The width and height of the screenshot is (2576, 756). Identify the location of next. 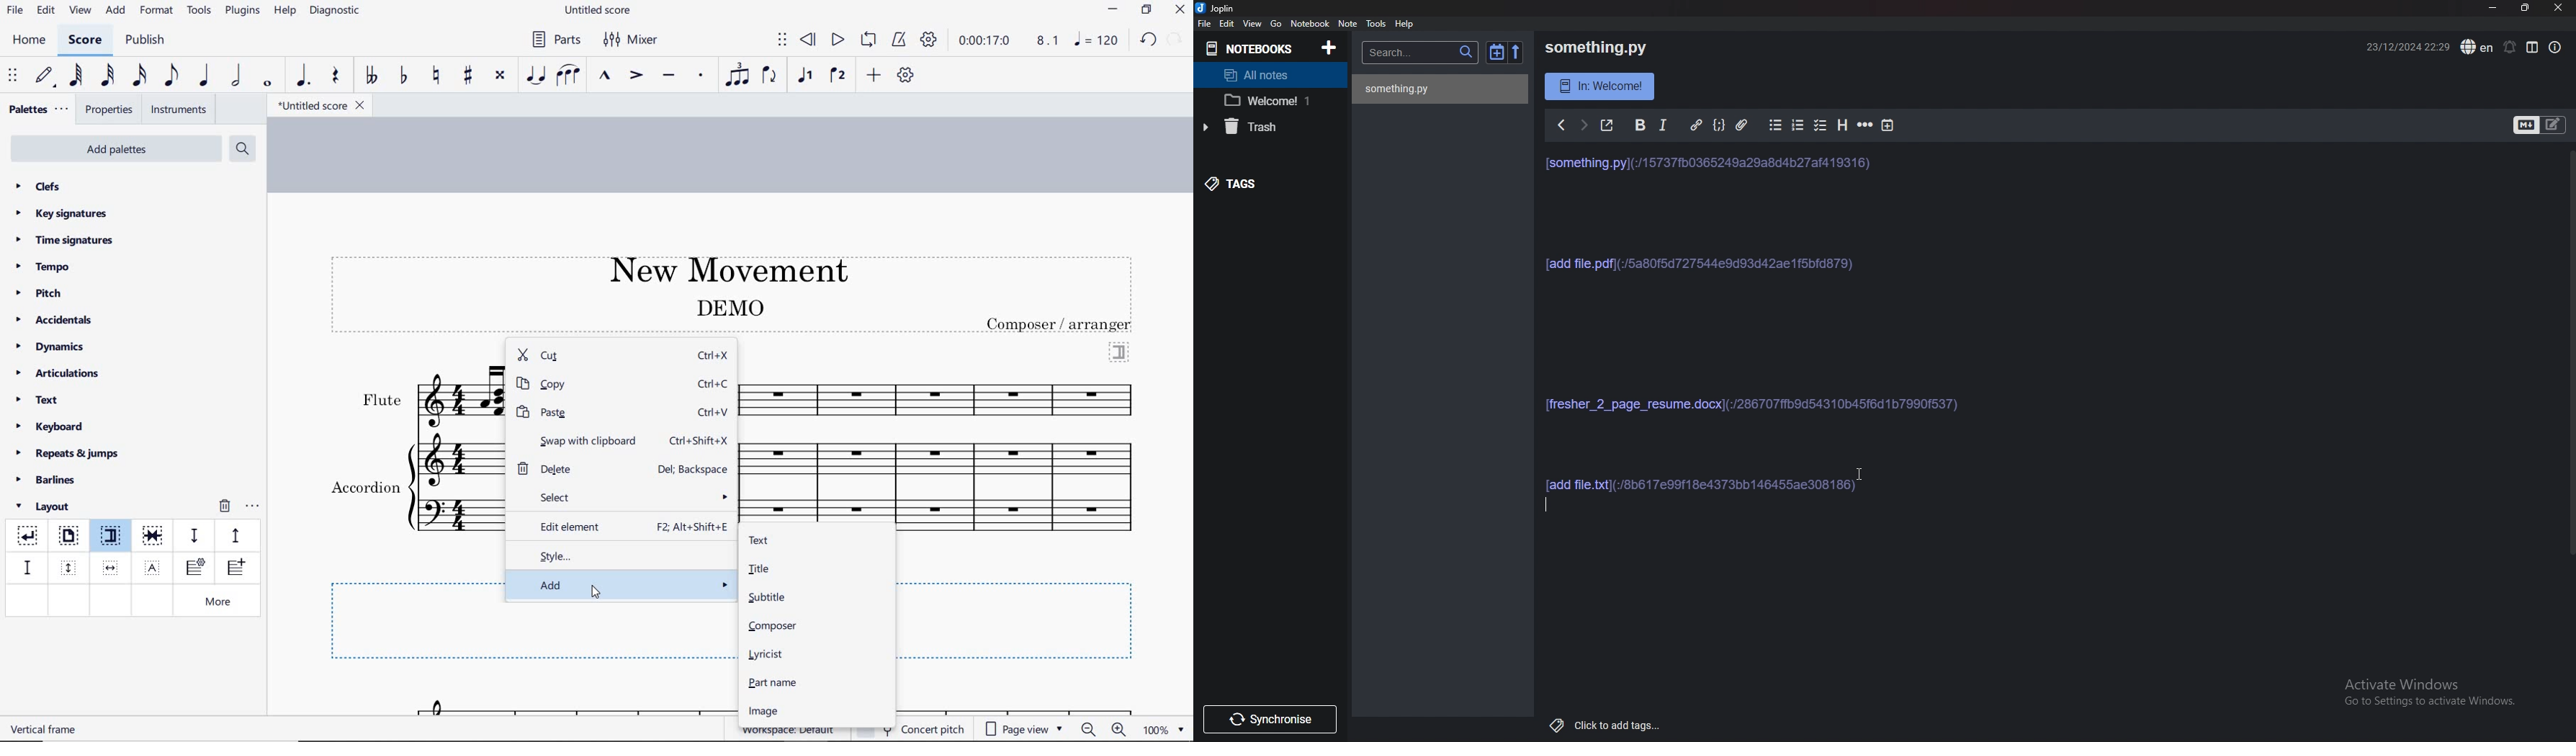
(1586, 125).